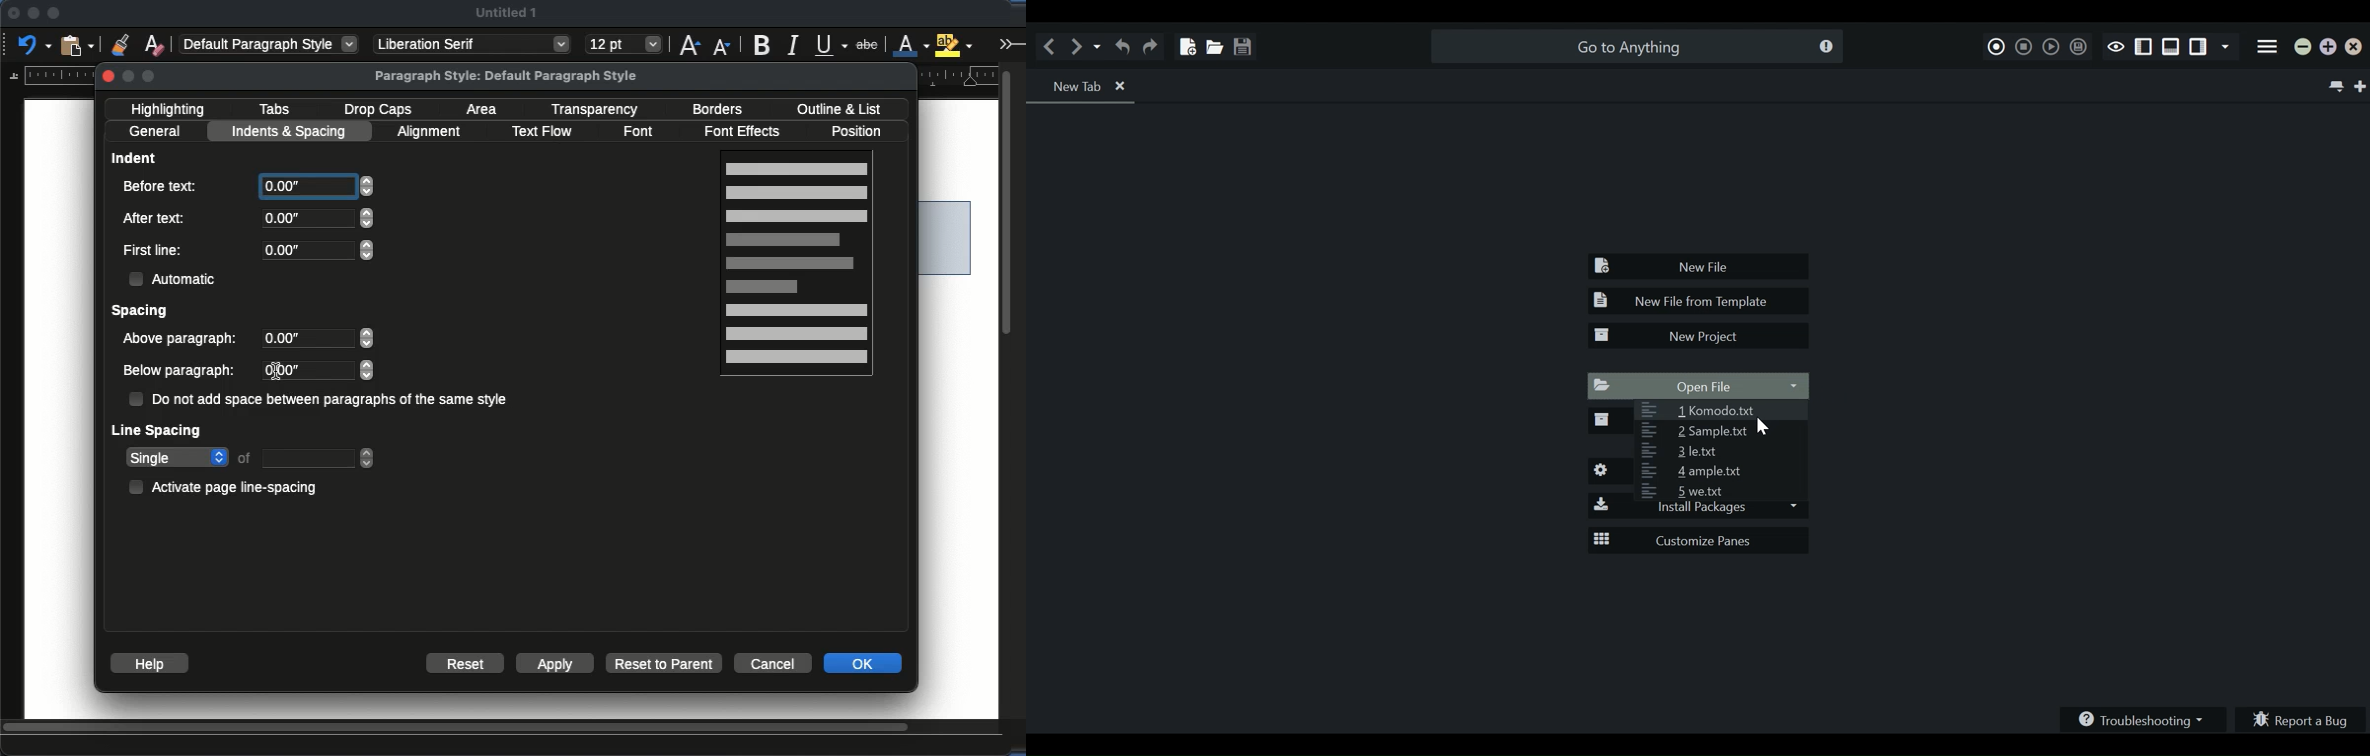  I want to click on position, so click(861, 131).